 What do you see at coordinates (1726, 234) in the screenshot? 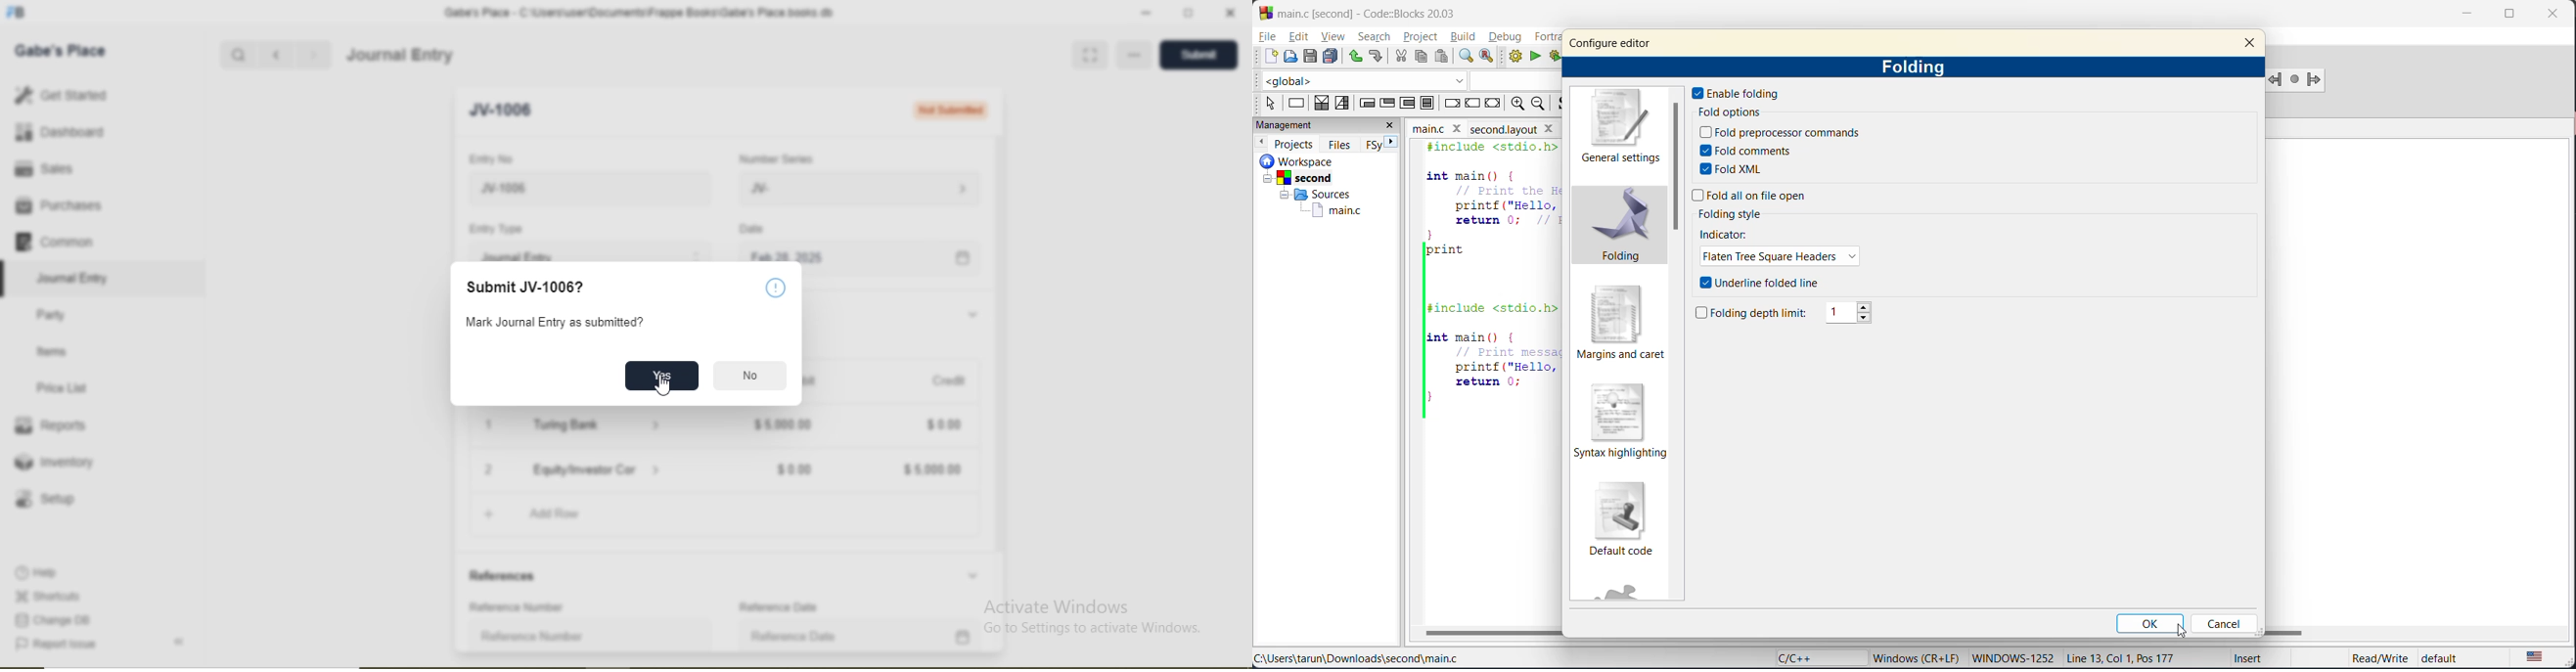
I see `indicator` at bounding box center [1726, 234].